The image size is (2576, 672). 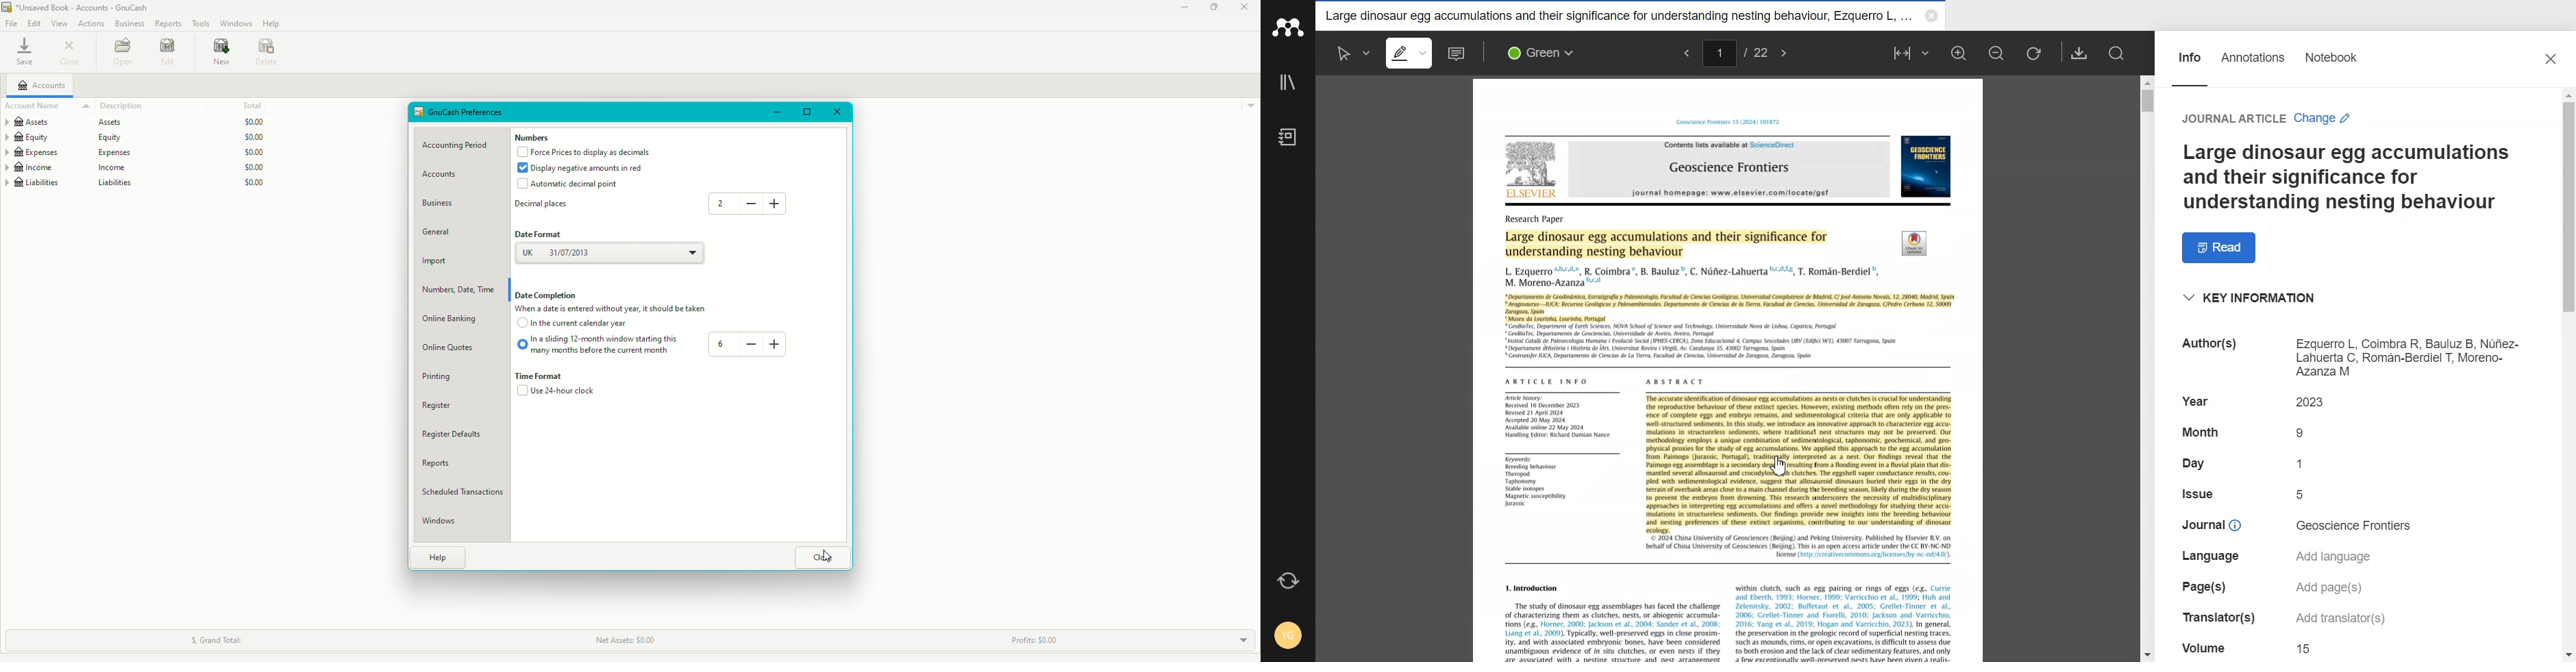 I want to click on Annotations, so click(x=2253, y=65).